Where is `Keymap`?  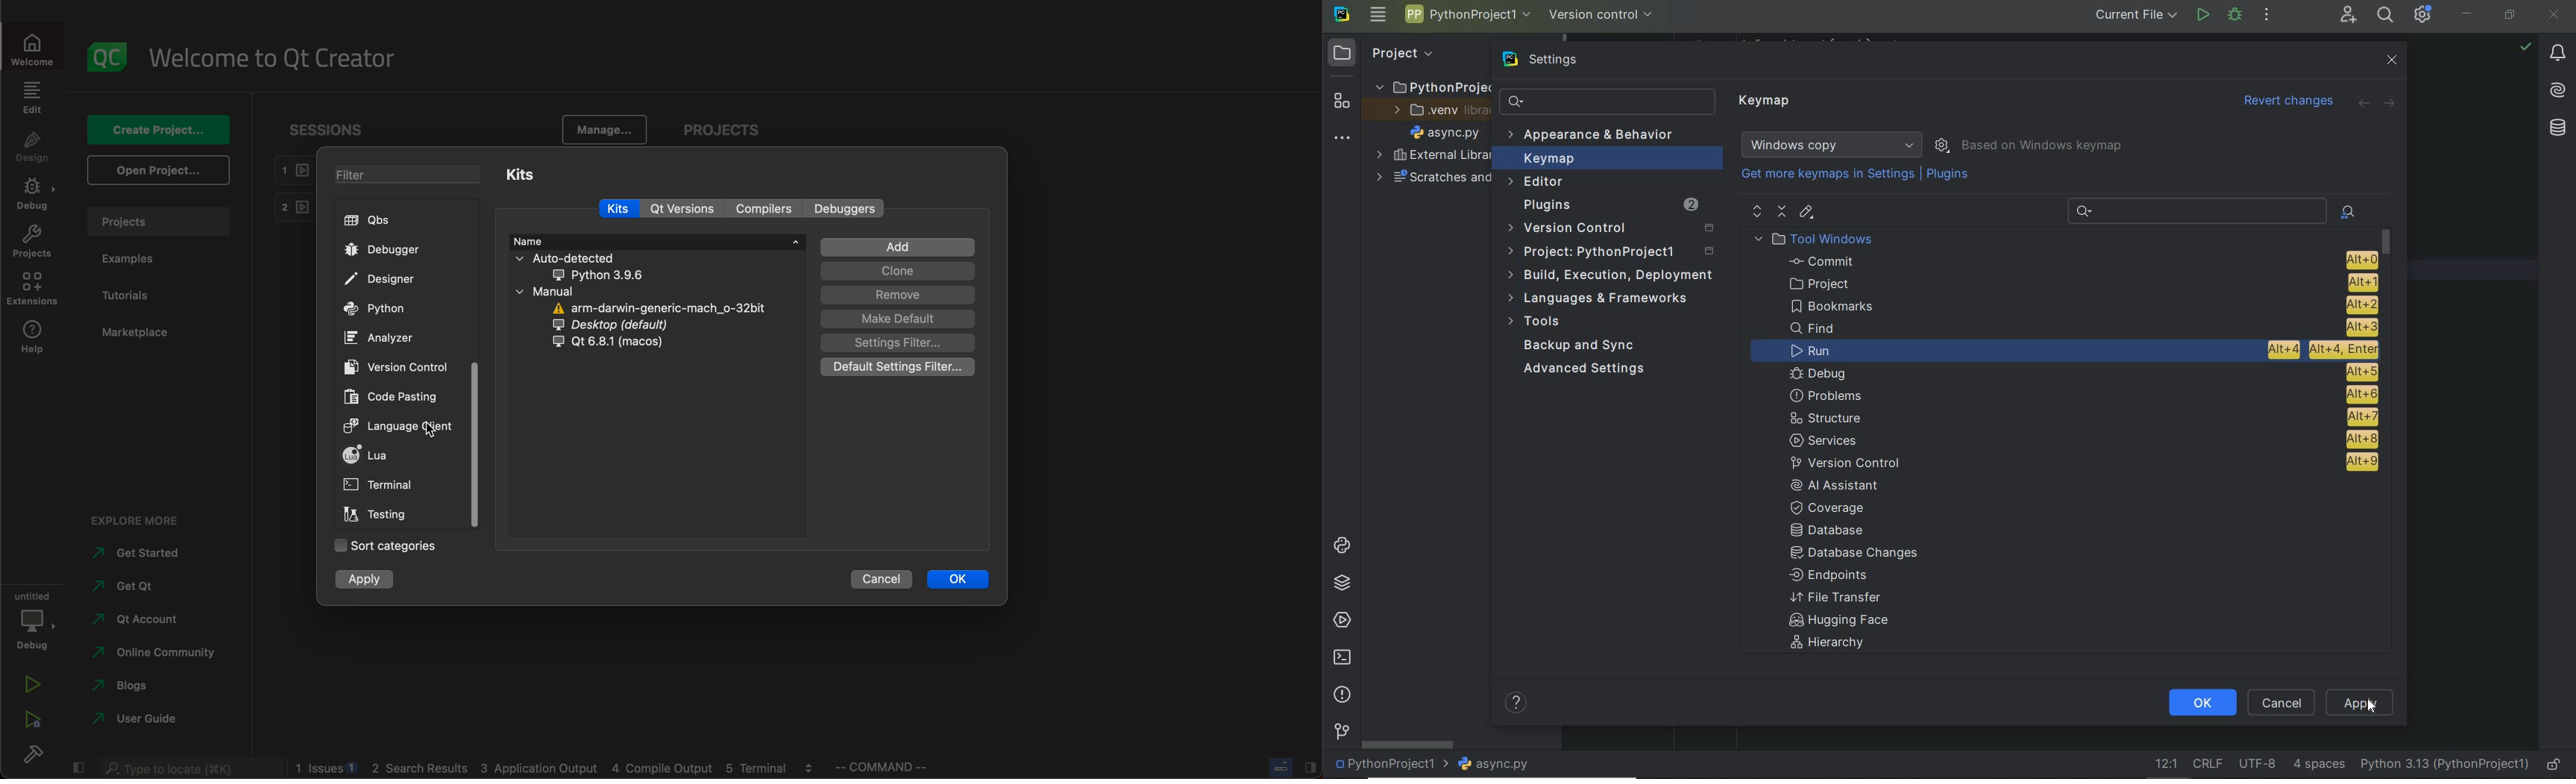
Keymap is located at coordinates (1607, 158).